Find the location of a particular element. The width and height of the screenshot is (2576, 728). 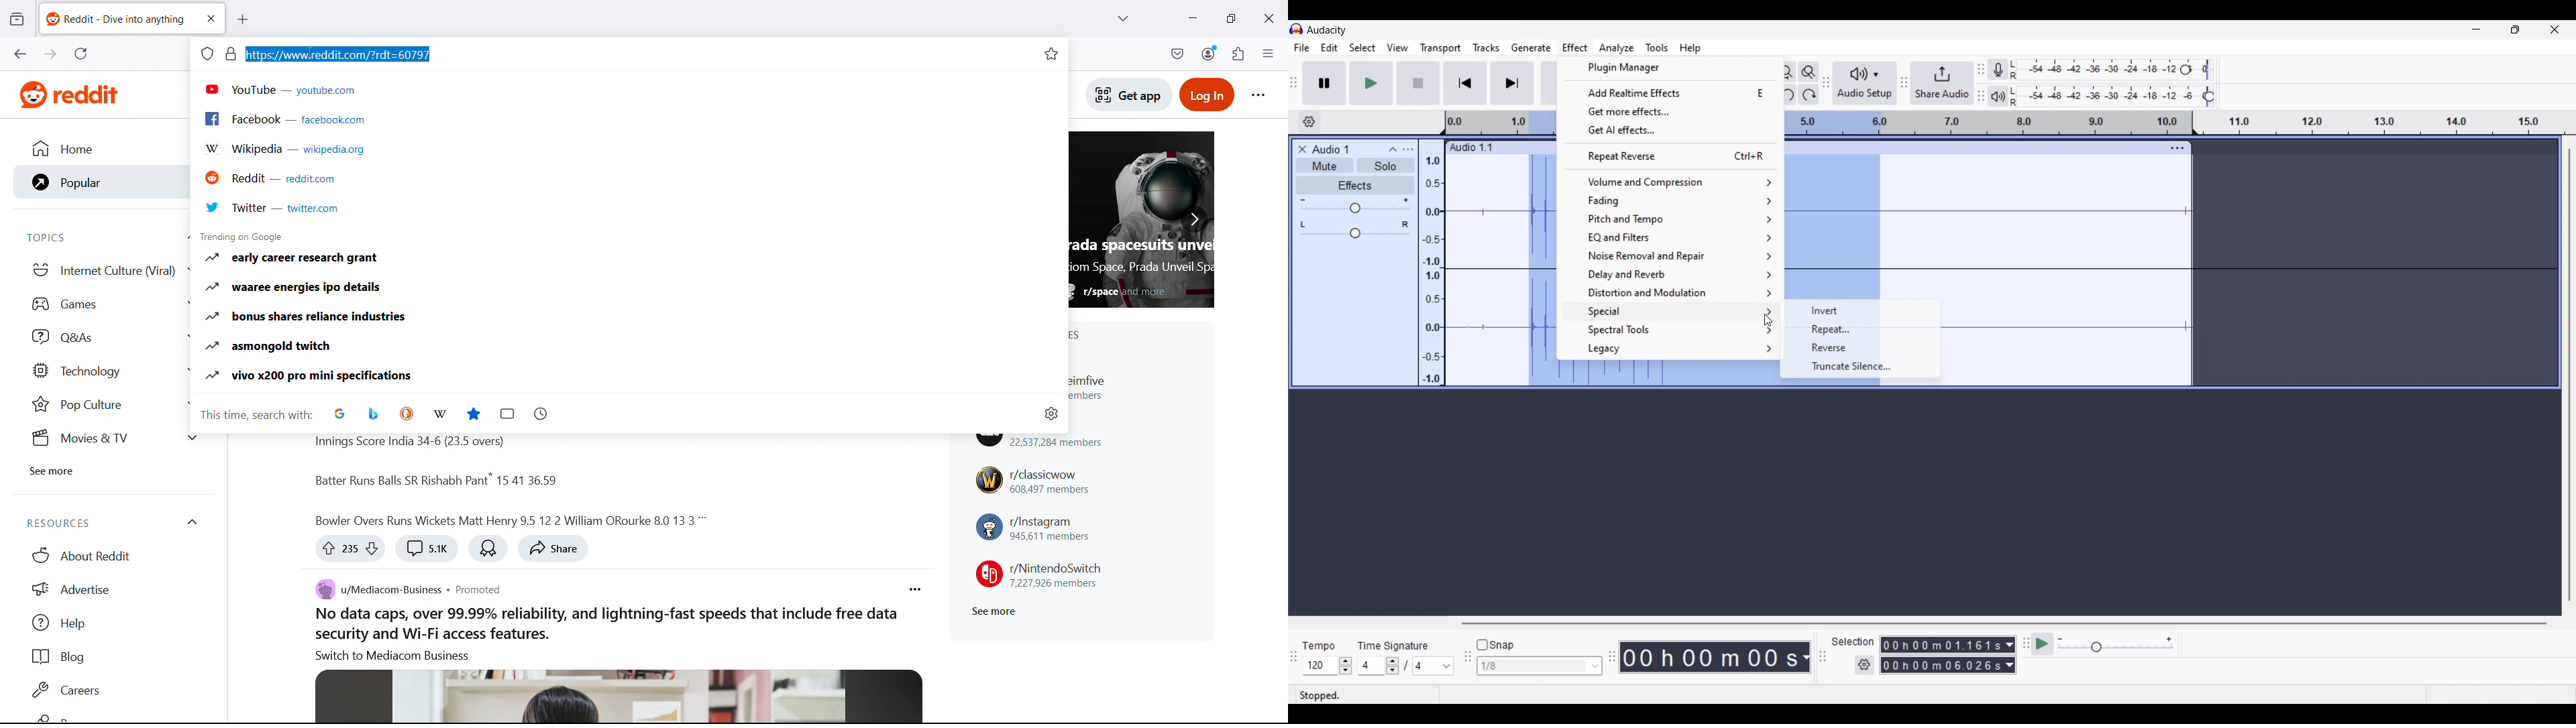

Scale is located at coordinates (1984, 123).